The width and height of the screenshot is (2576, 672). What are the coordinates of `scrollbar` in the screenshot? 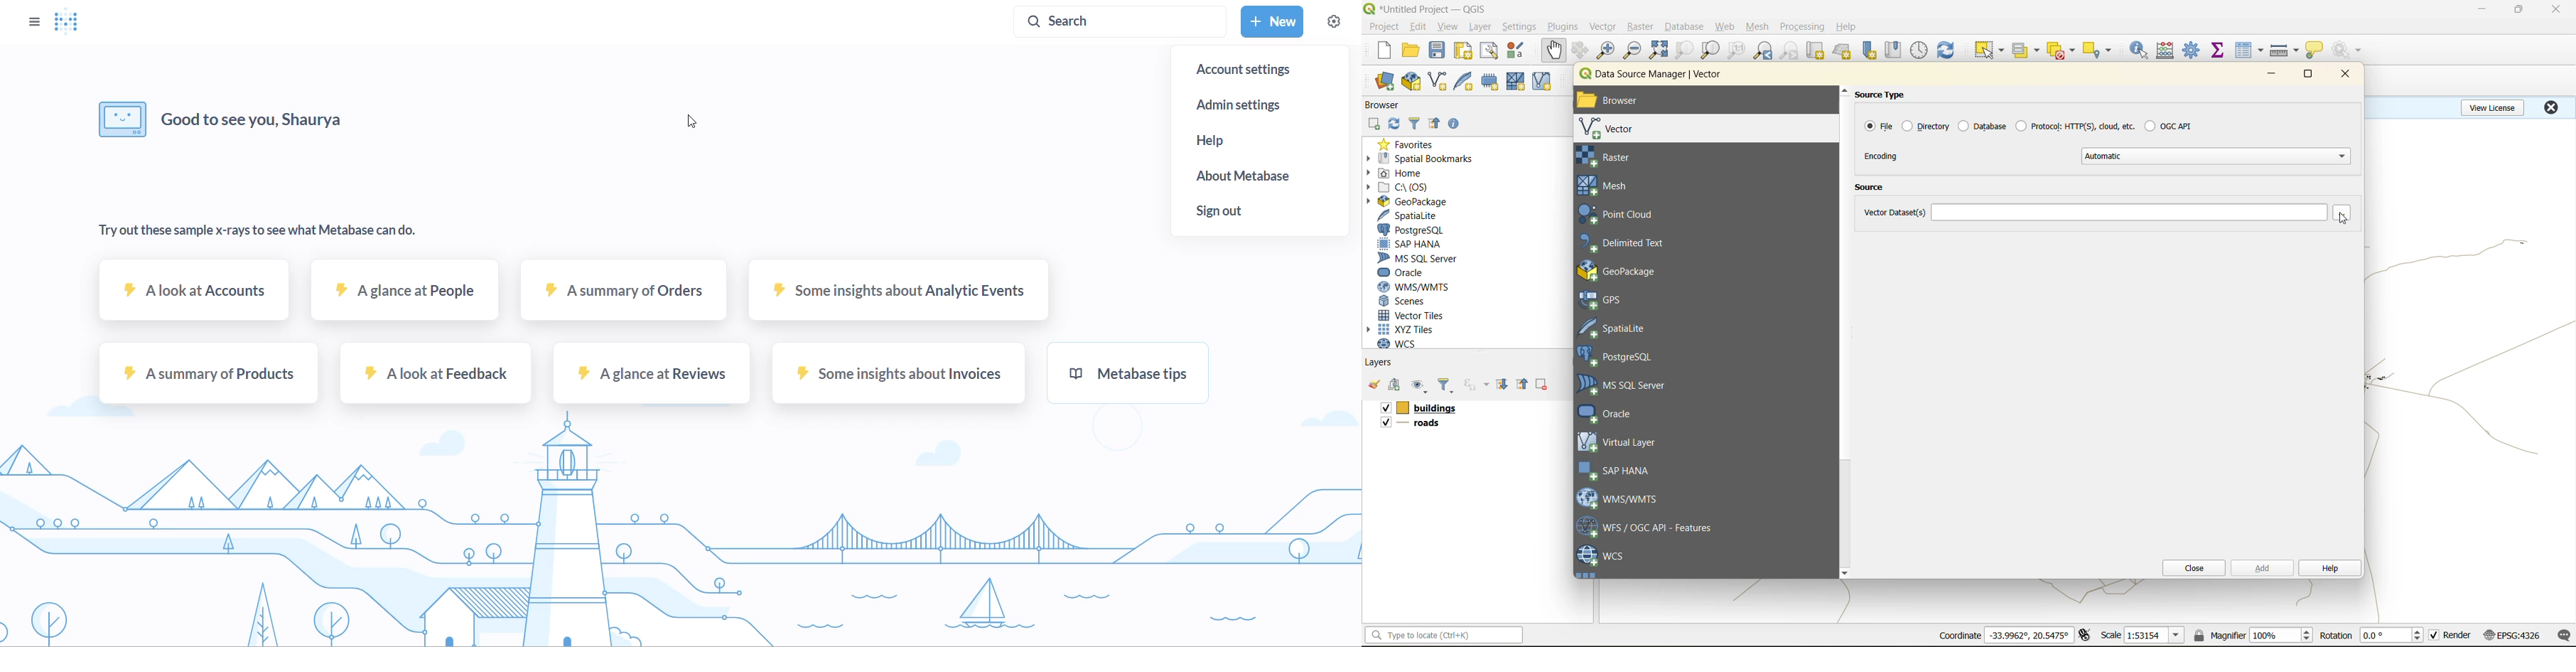 It's located at (1846, 332).